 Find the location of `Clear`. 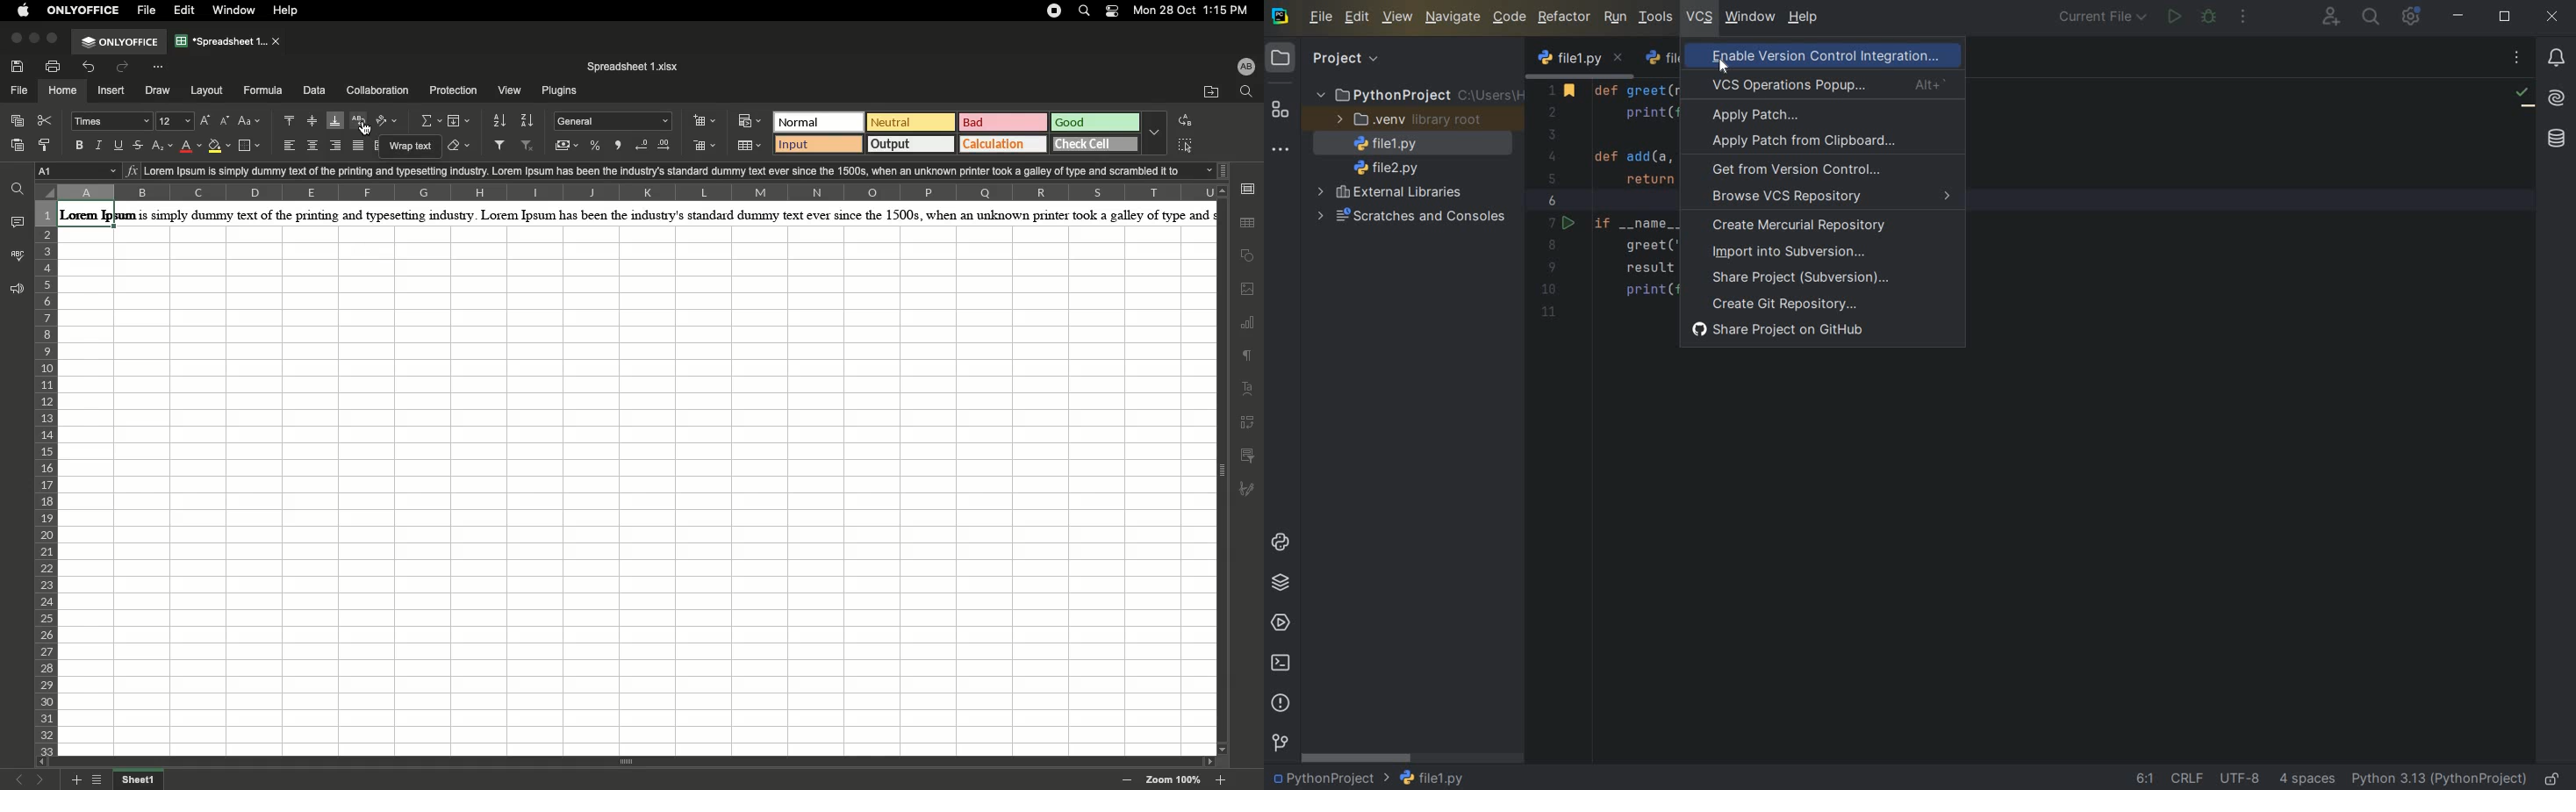

Clear is located at coordinates (460, 147).